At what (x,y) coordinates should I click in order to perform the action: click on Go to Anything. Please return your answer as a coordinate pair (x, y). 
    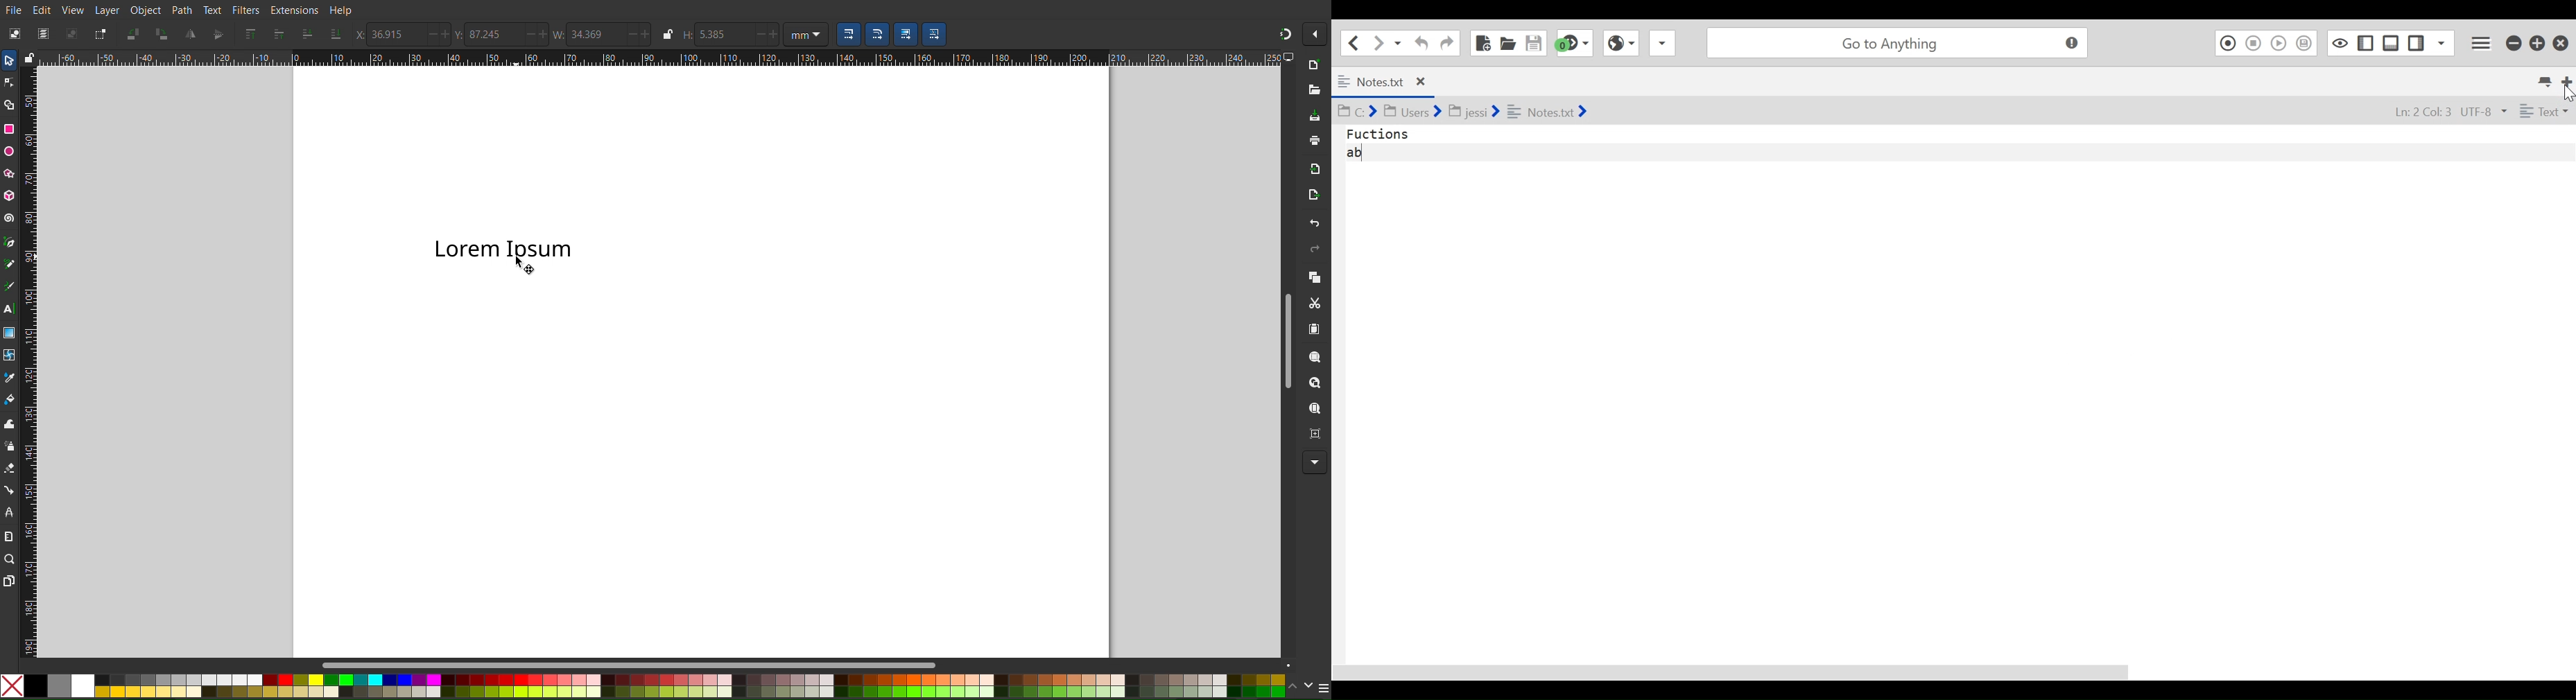
    Looking at the image, I should click on (1901, 43).